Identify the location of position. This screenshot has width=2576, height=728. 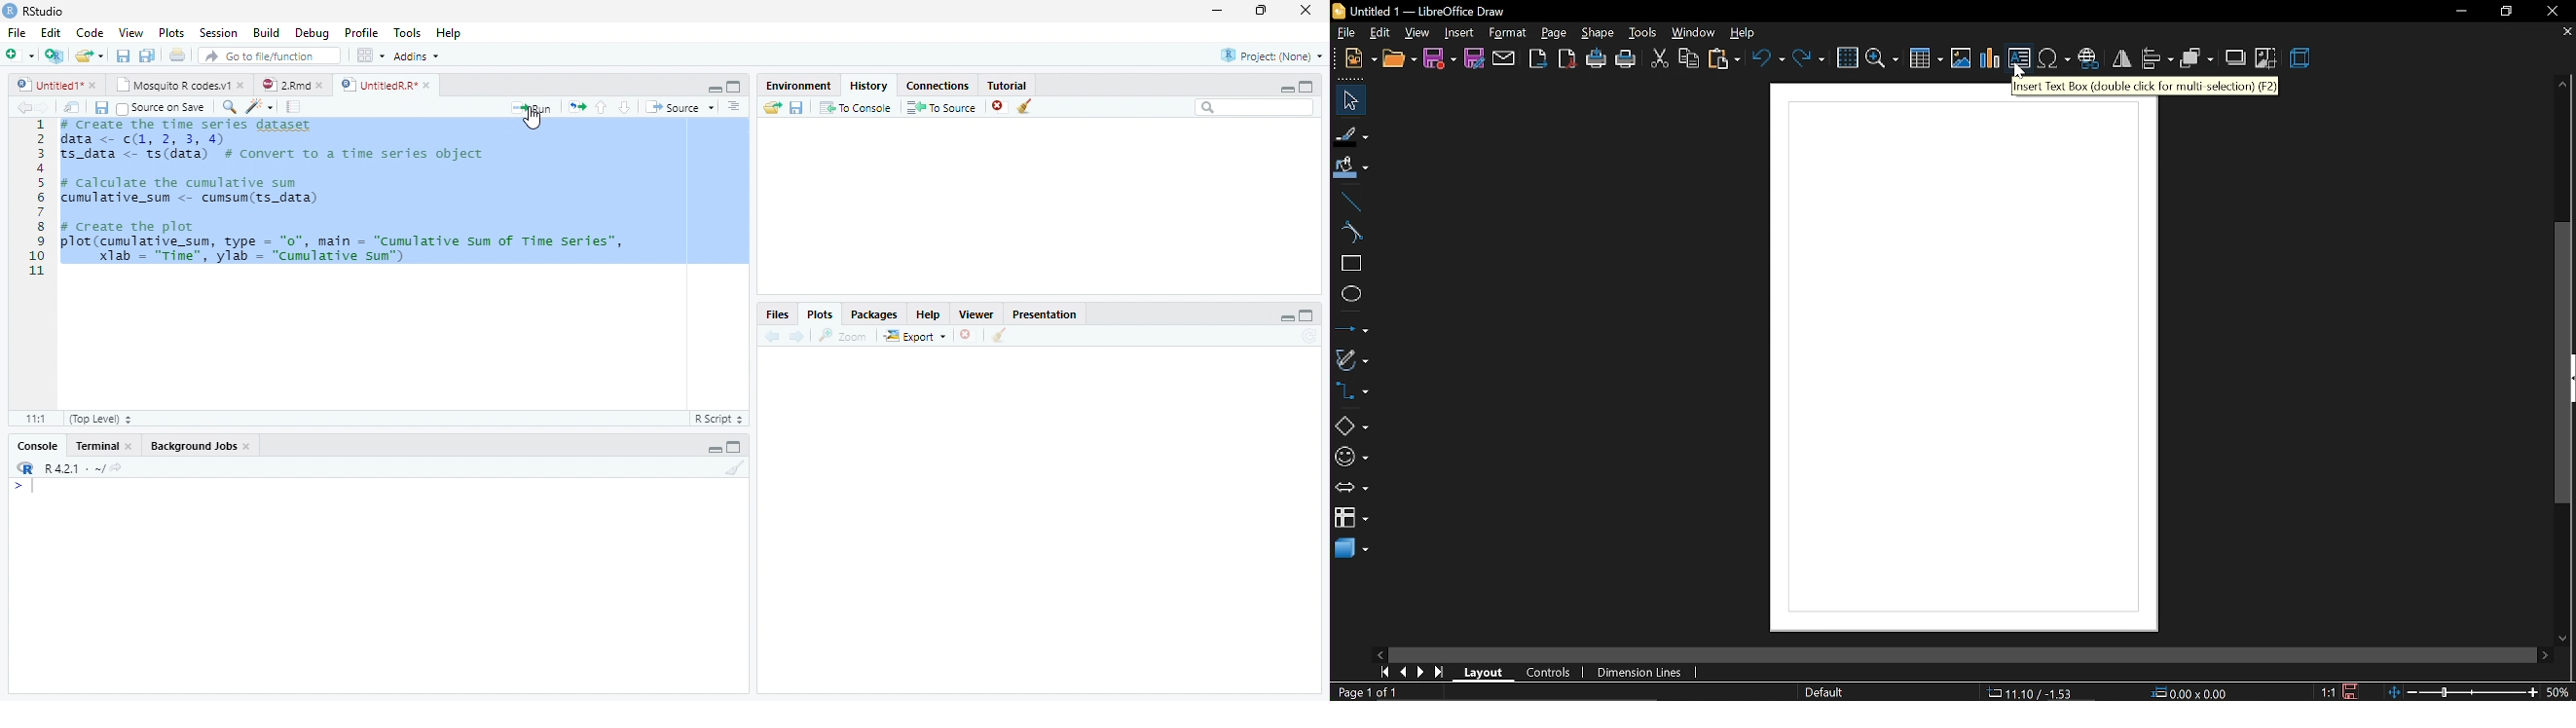
(2191, 693).